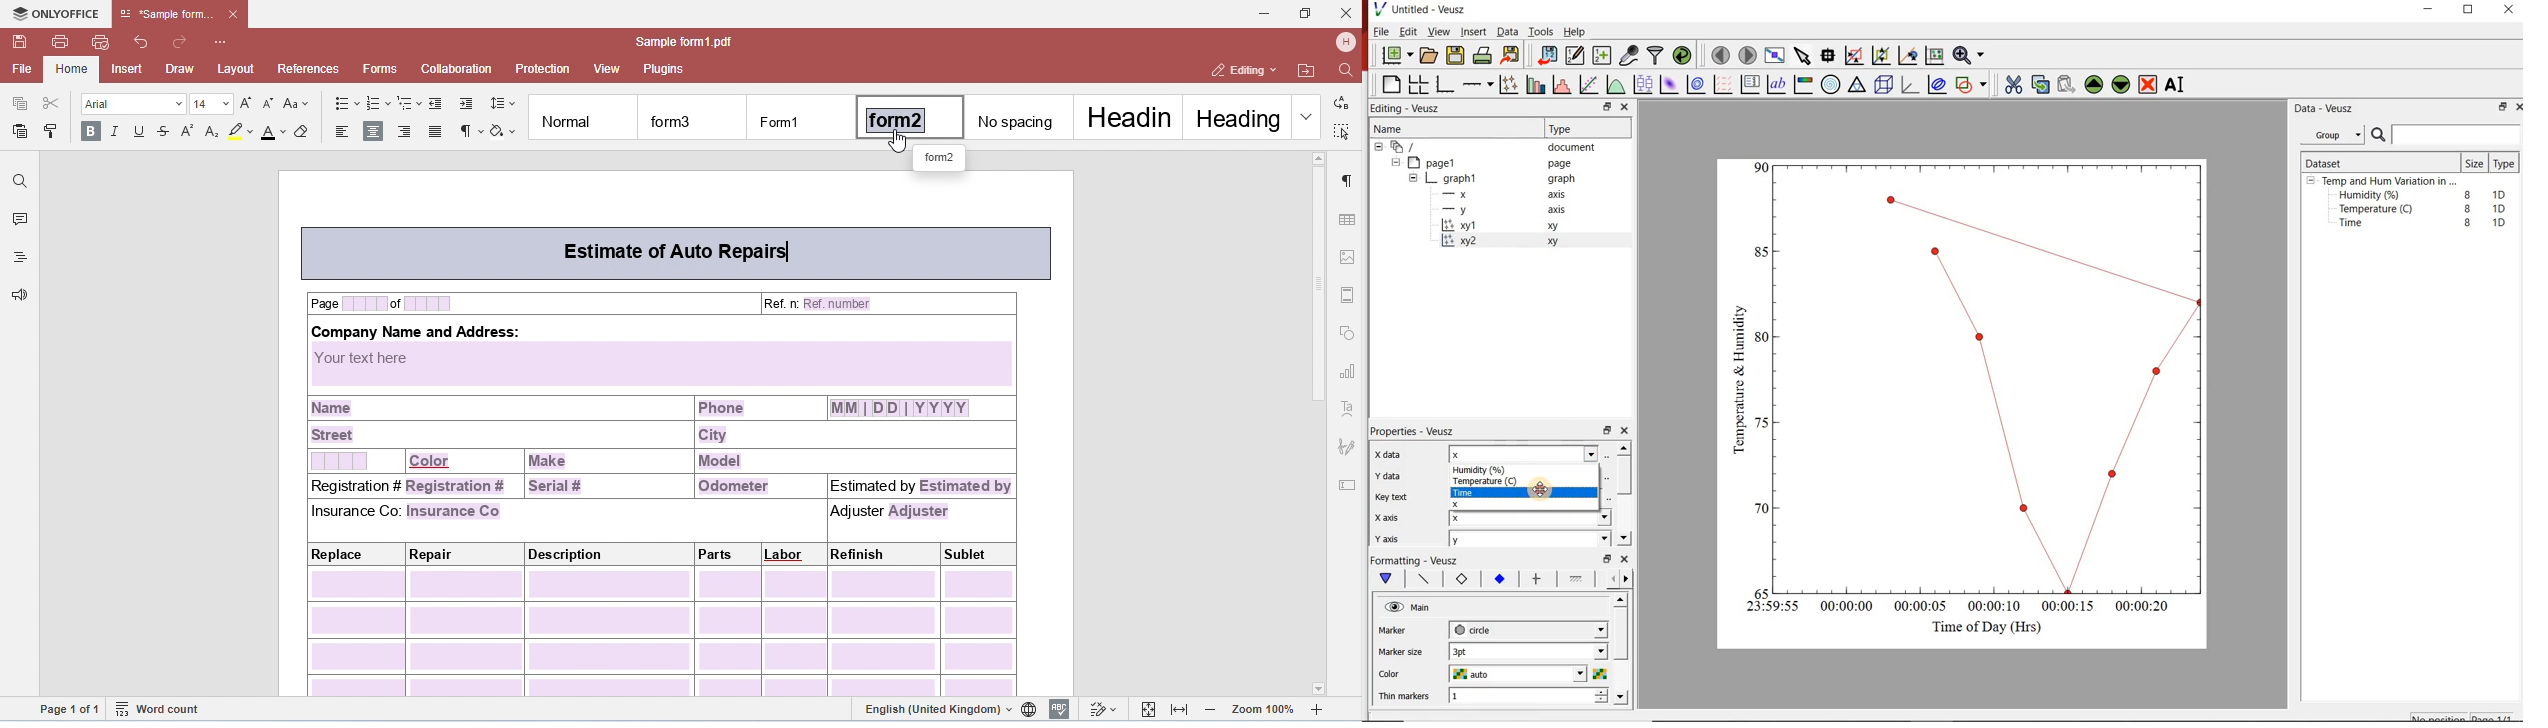  Describe the element at coordinates (1626, 560) in the screenshot. I see `close` at that location.